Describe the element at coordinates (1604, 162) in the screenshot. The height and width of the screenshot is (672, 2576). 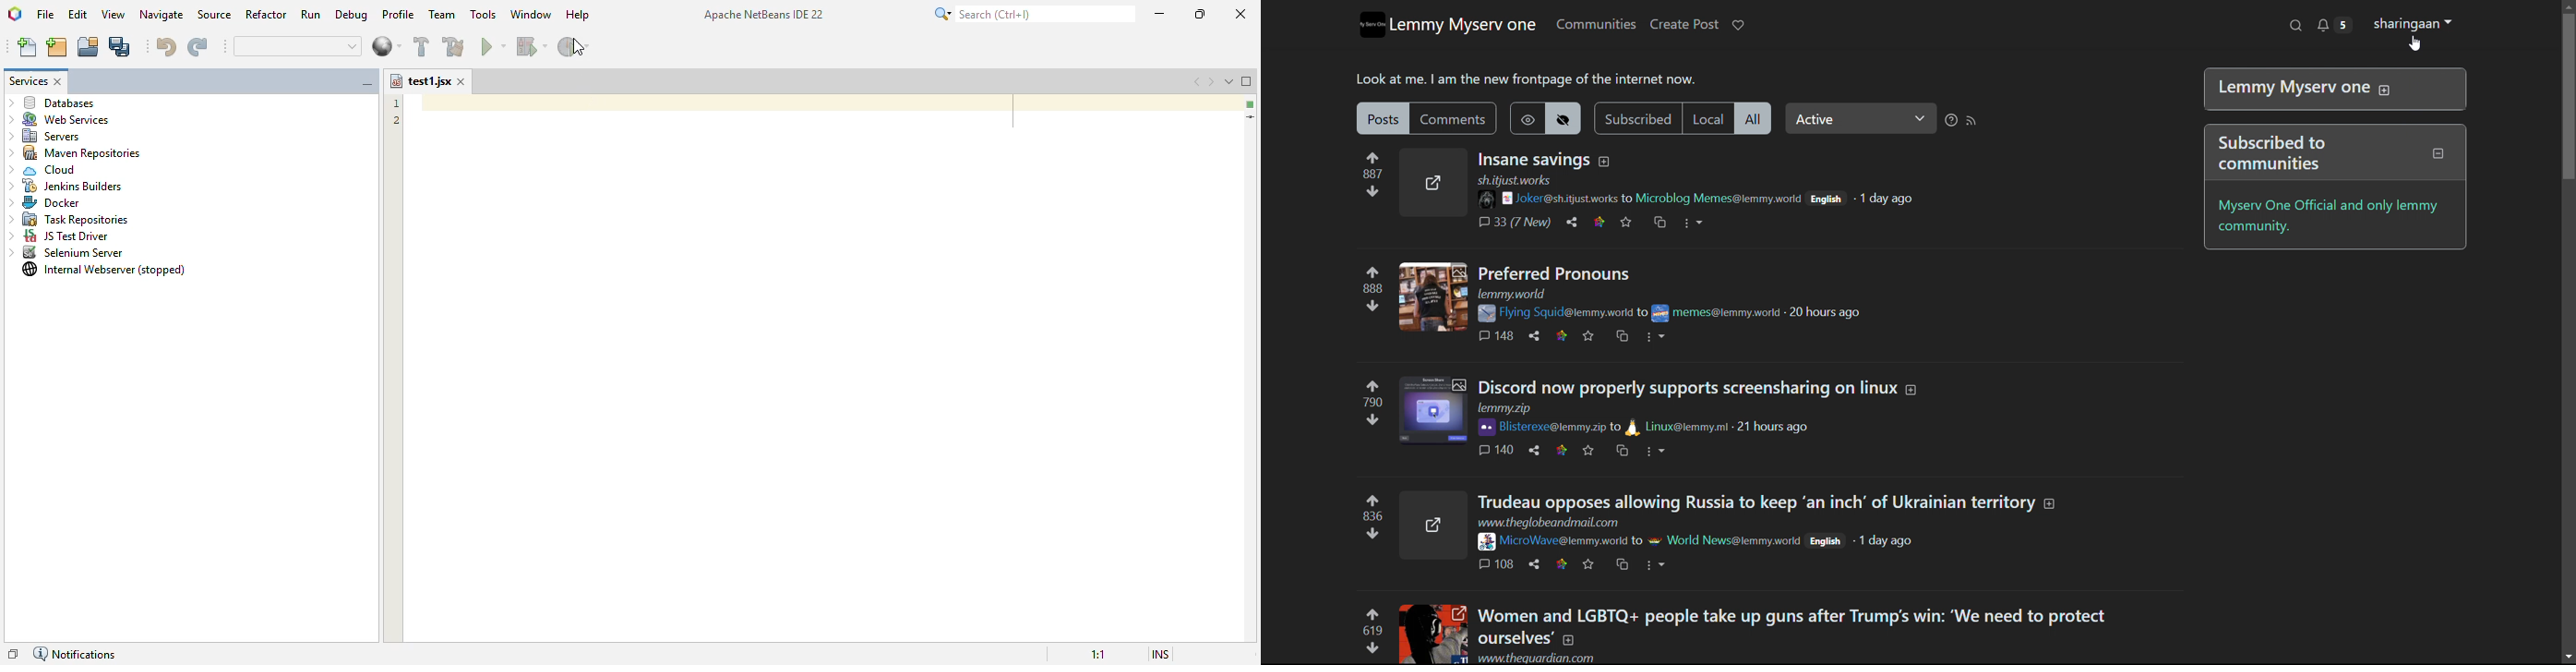
I see `expand` at that location.